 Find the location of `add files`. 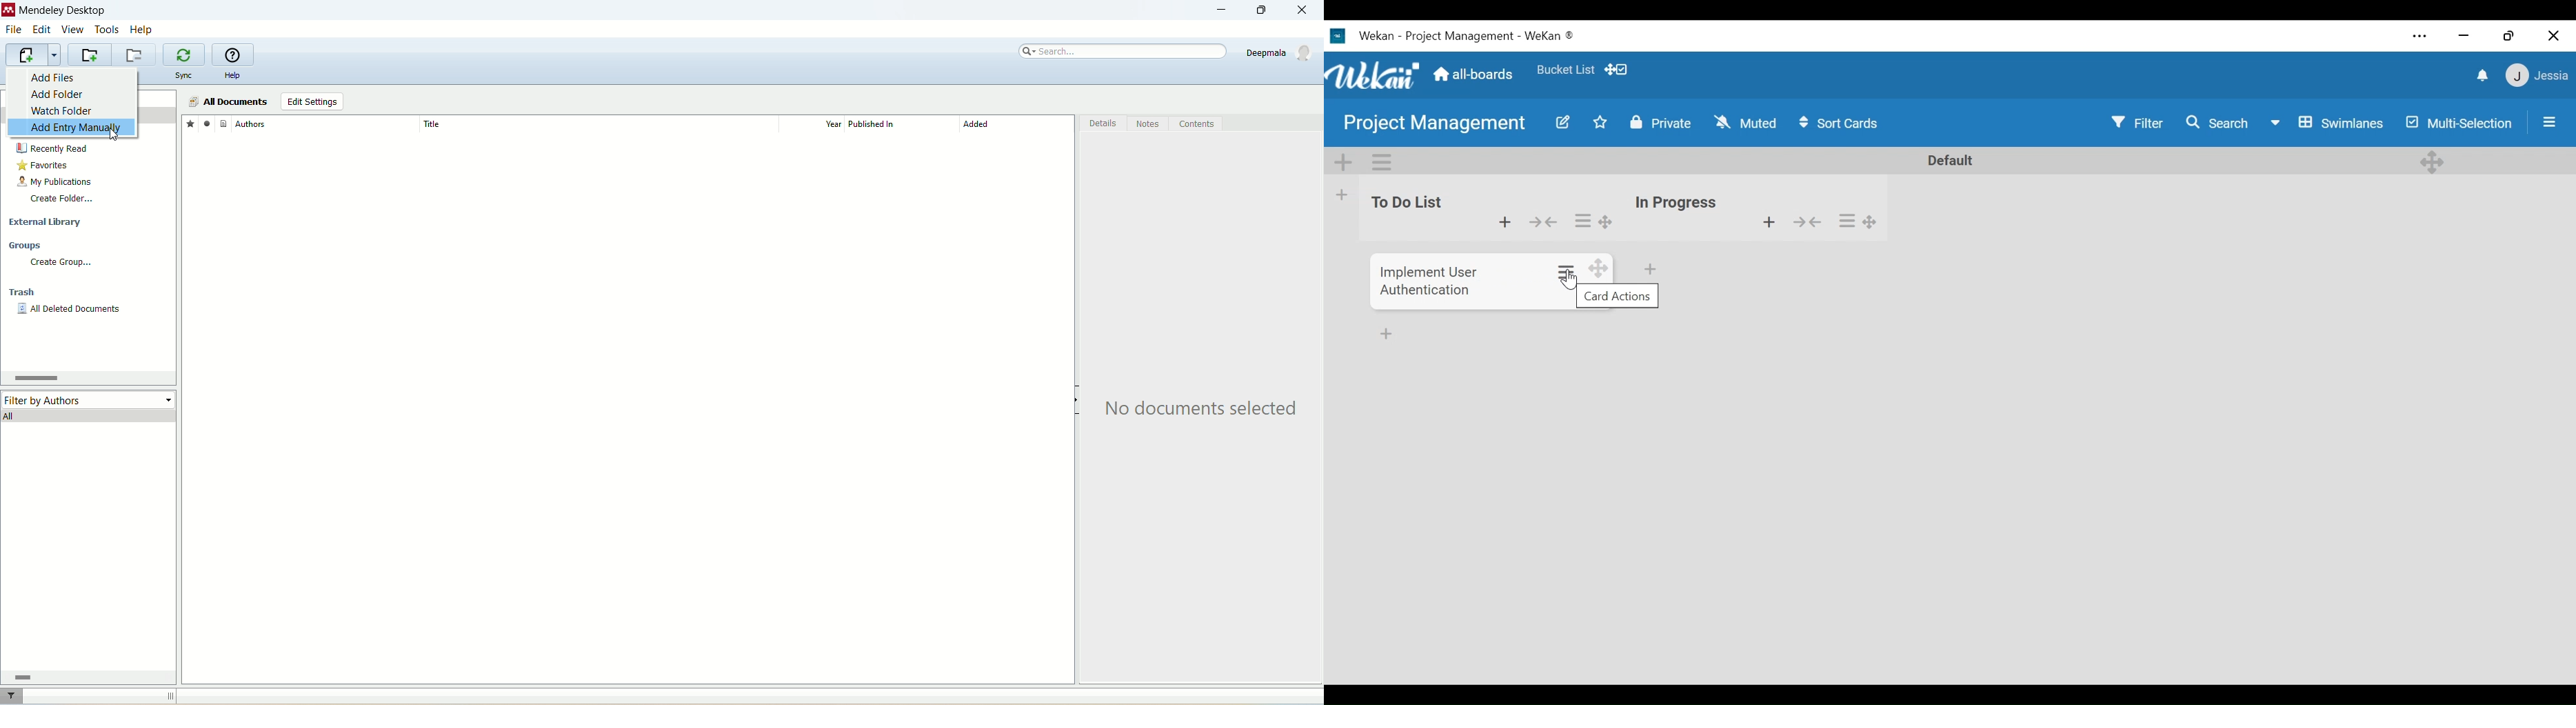

add files is located at coordinates (59, 77).